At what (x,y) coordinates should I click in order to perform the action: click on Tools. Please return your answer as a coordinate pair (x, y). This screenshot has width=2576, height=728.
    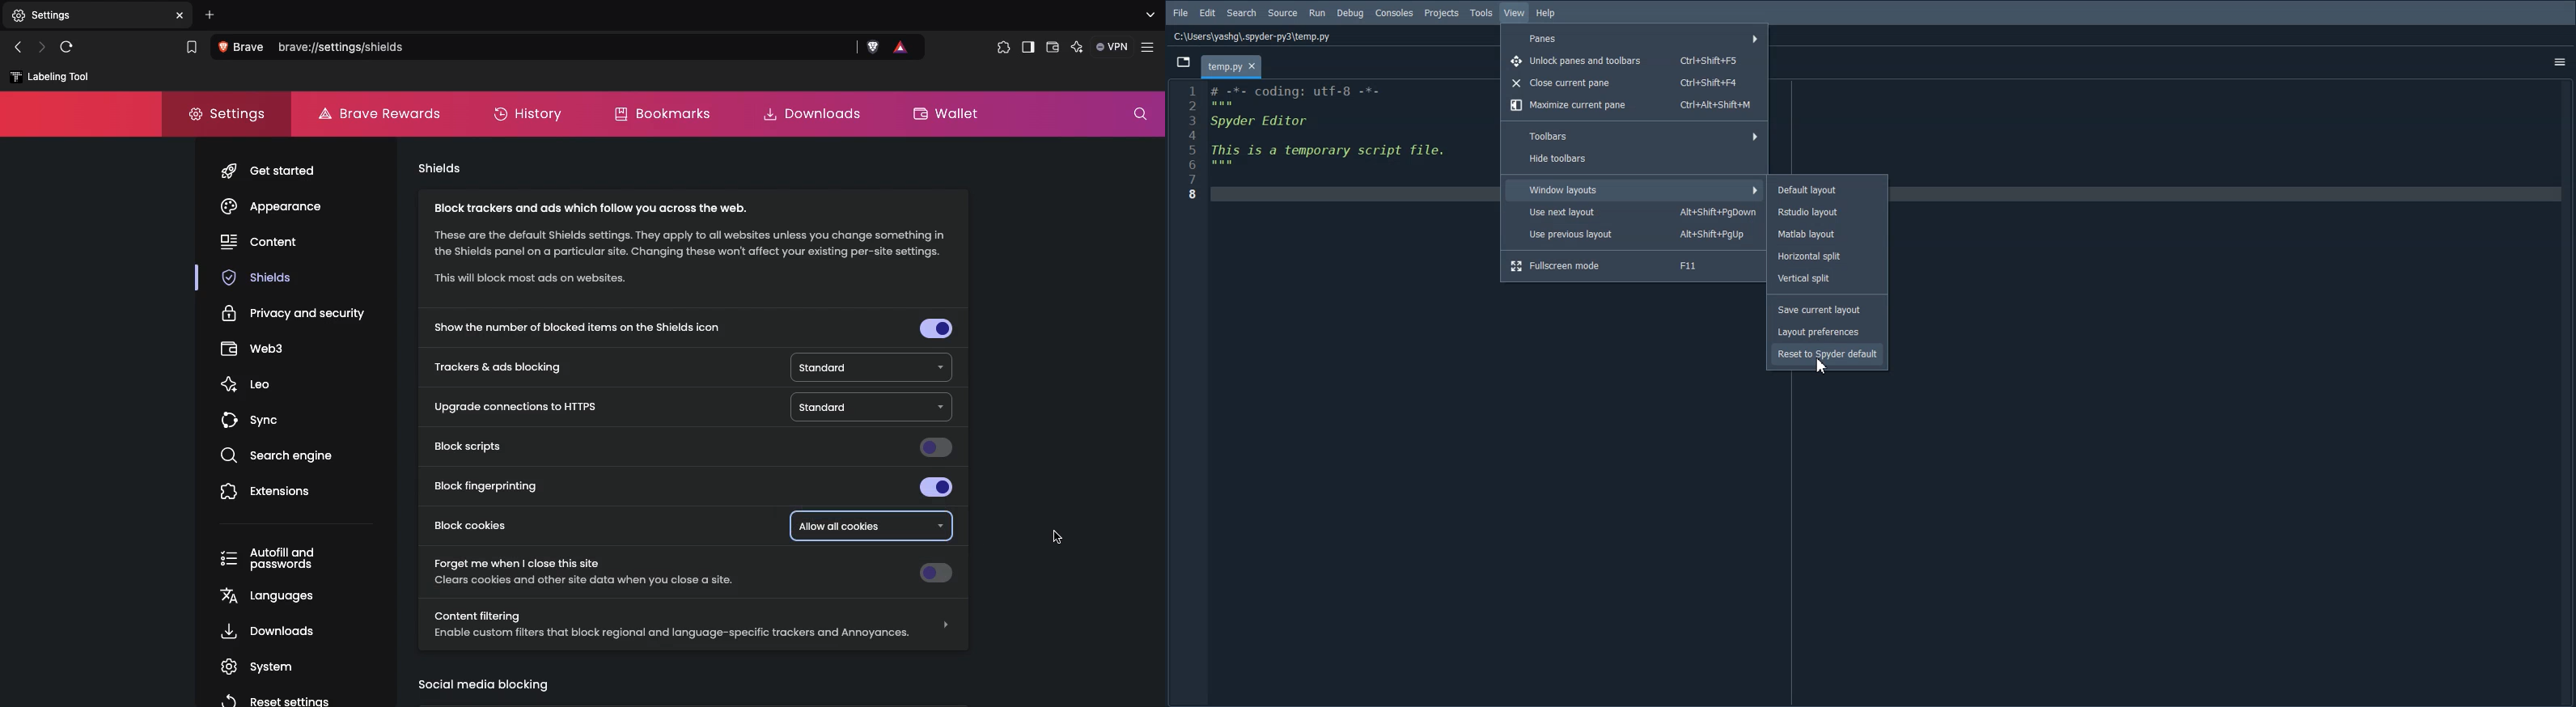
    Looking at the image, I should click on (1481, 13).